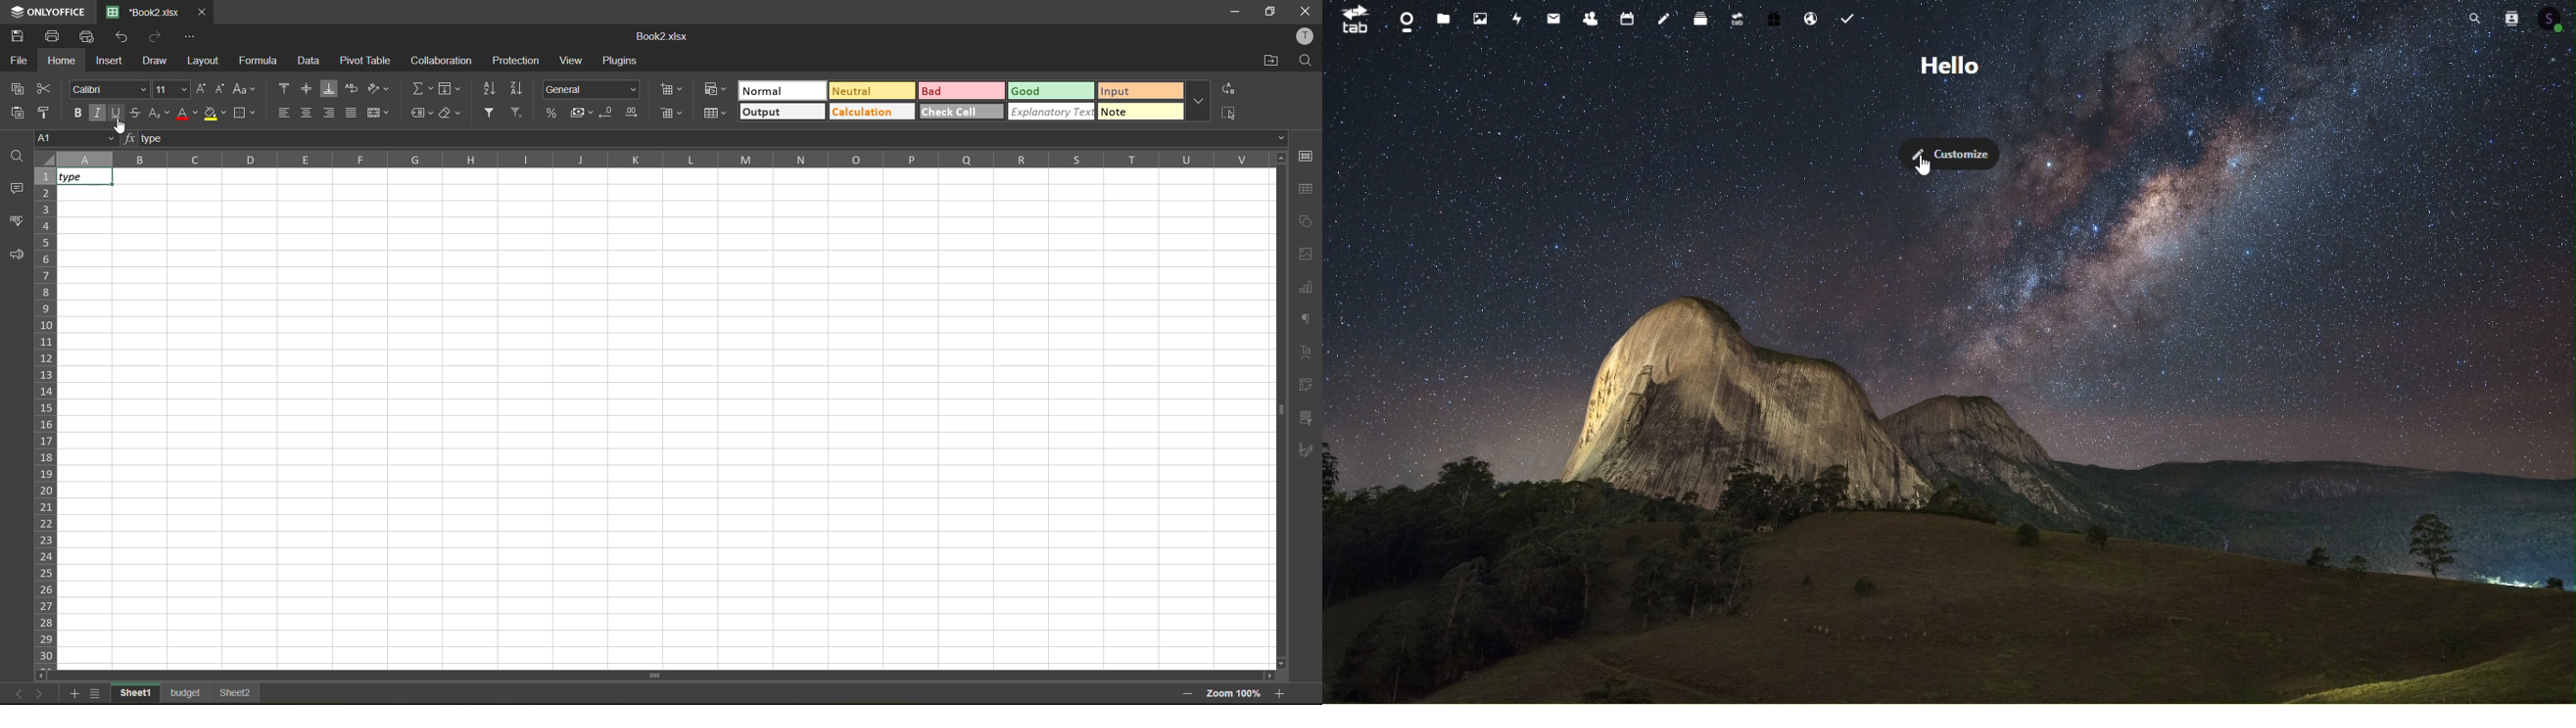 The width and height of the screenshot is (2576, 728). Describe the element at coordinates (1305, 12) in the screenshot. I see `close` at that location.